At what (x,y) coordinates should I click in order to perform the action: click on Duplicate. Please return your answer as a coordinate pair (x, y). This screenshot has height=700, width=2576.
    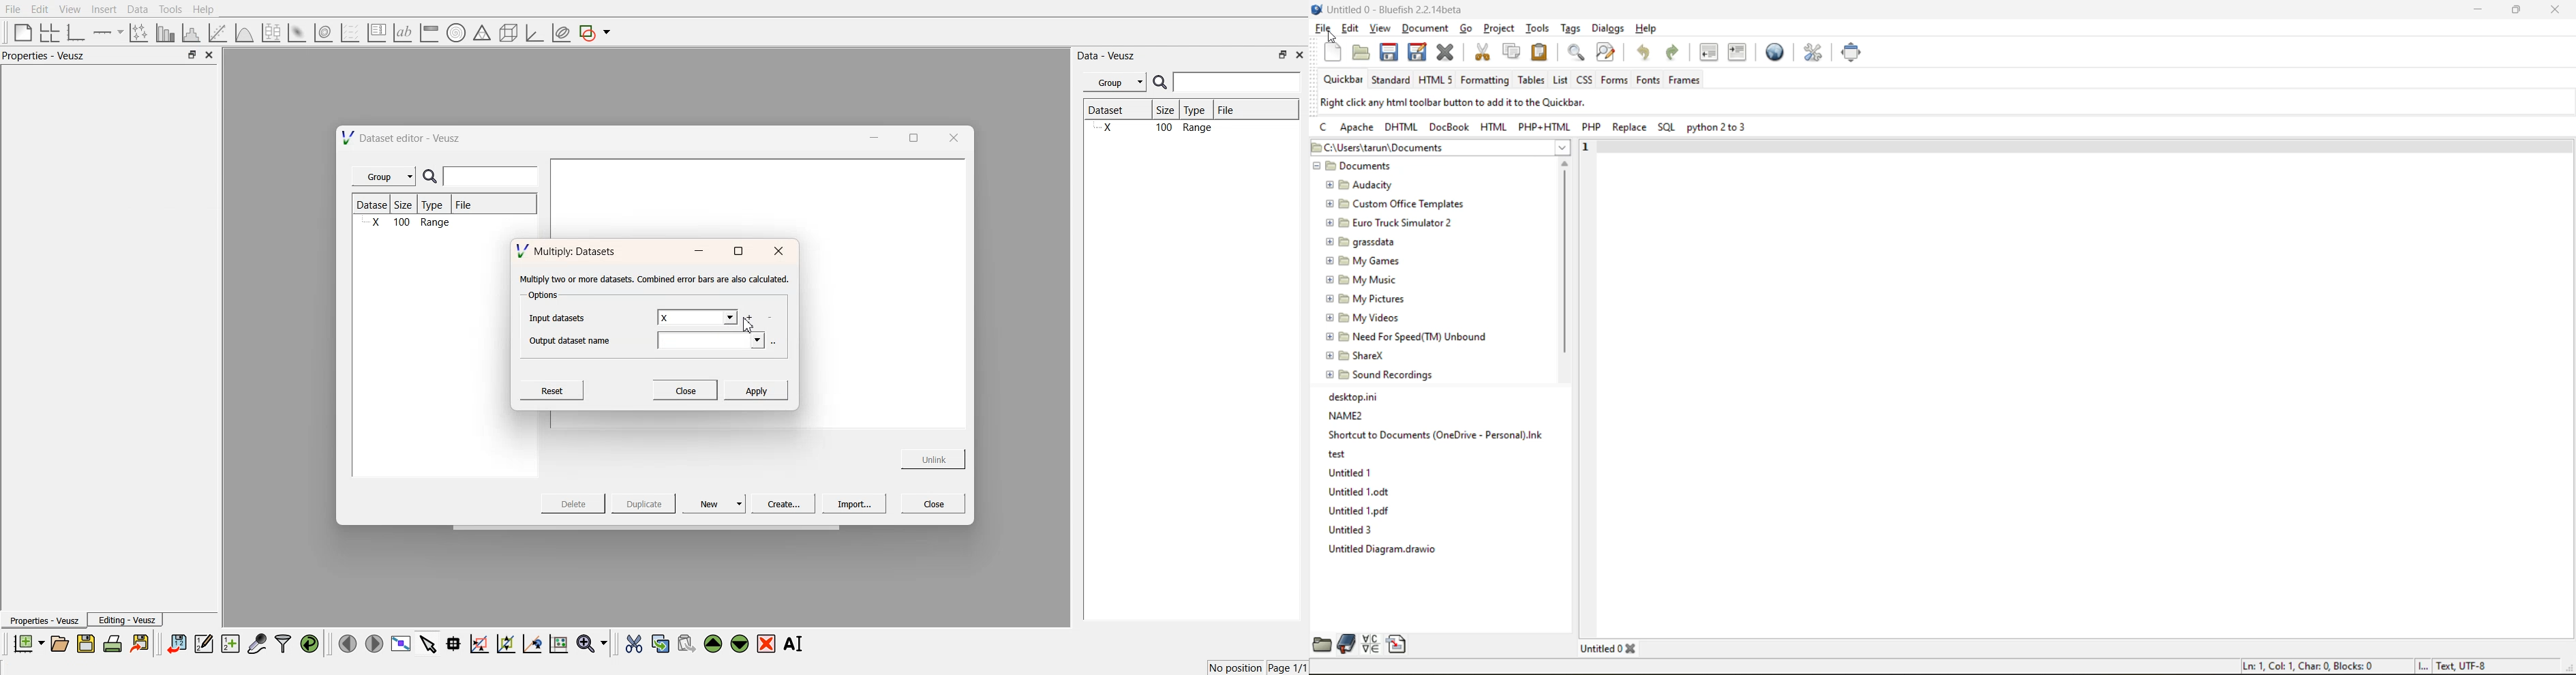
    Looking at the image, I should click on (643, 505).